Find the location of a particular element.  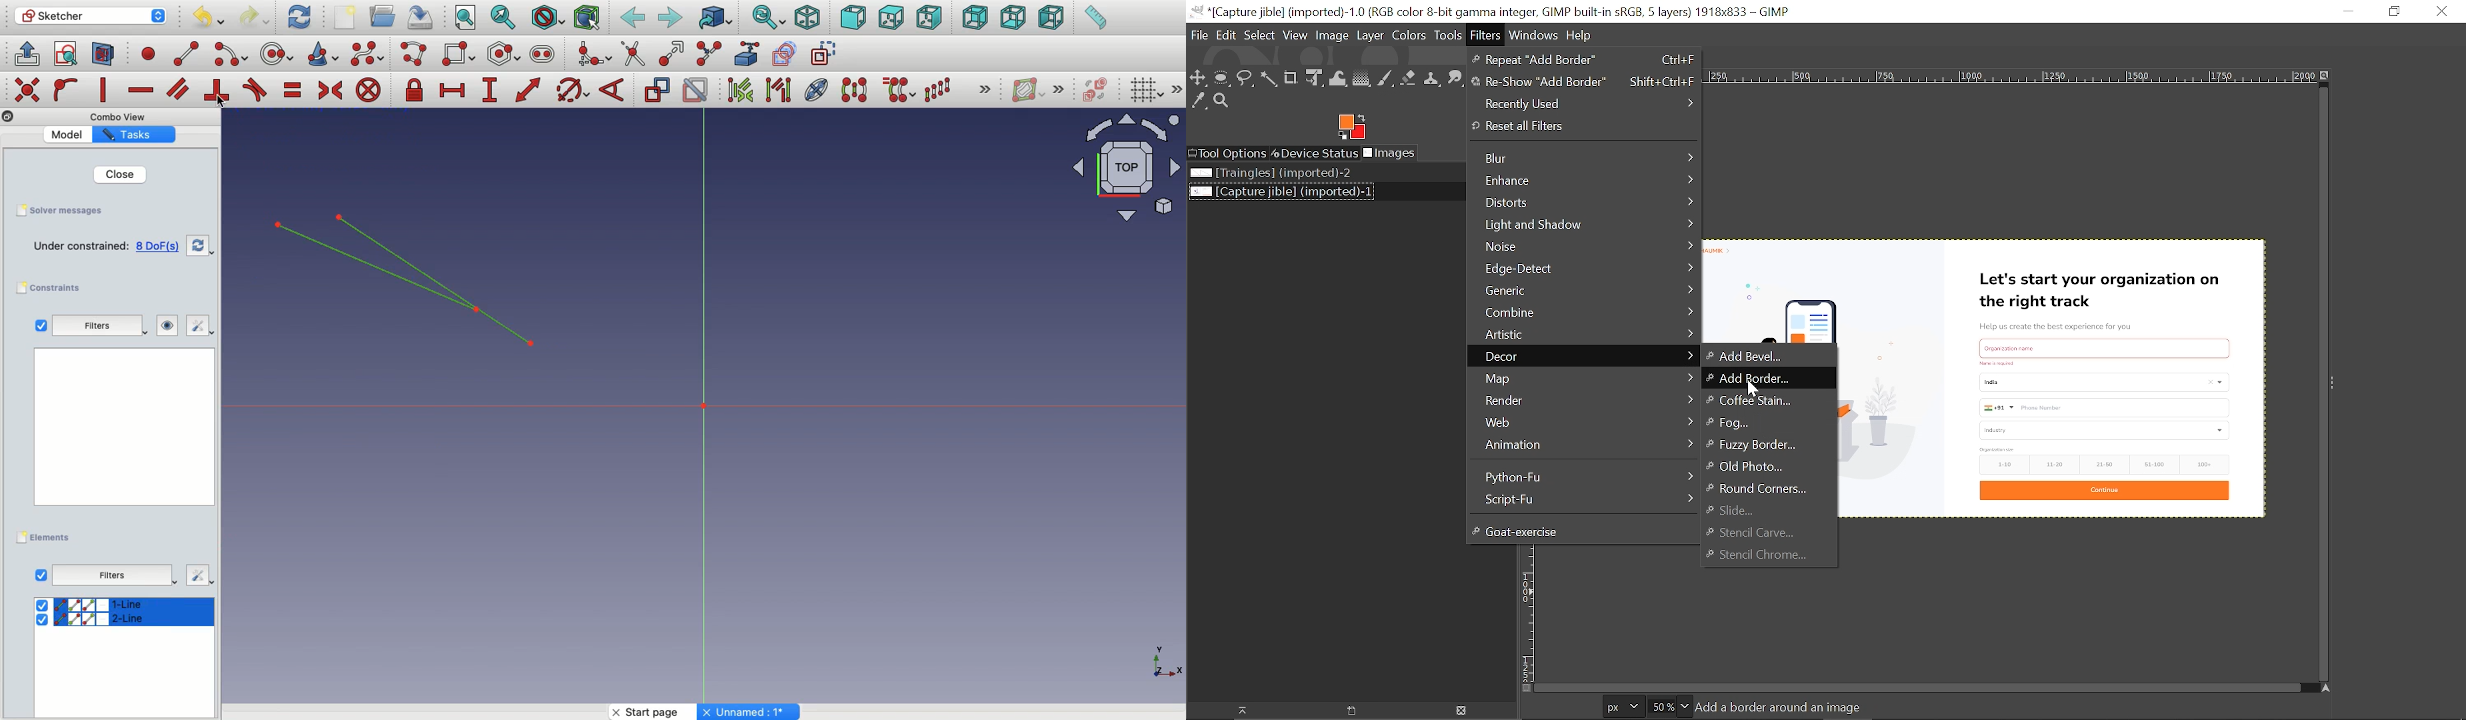

Create fillet is located at coordinates (593, 54).